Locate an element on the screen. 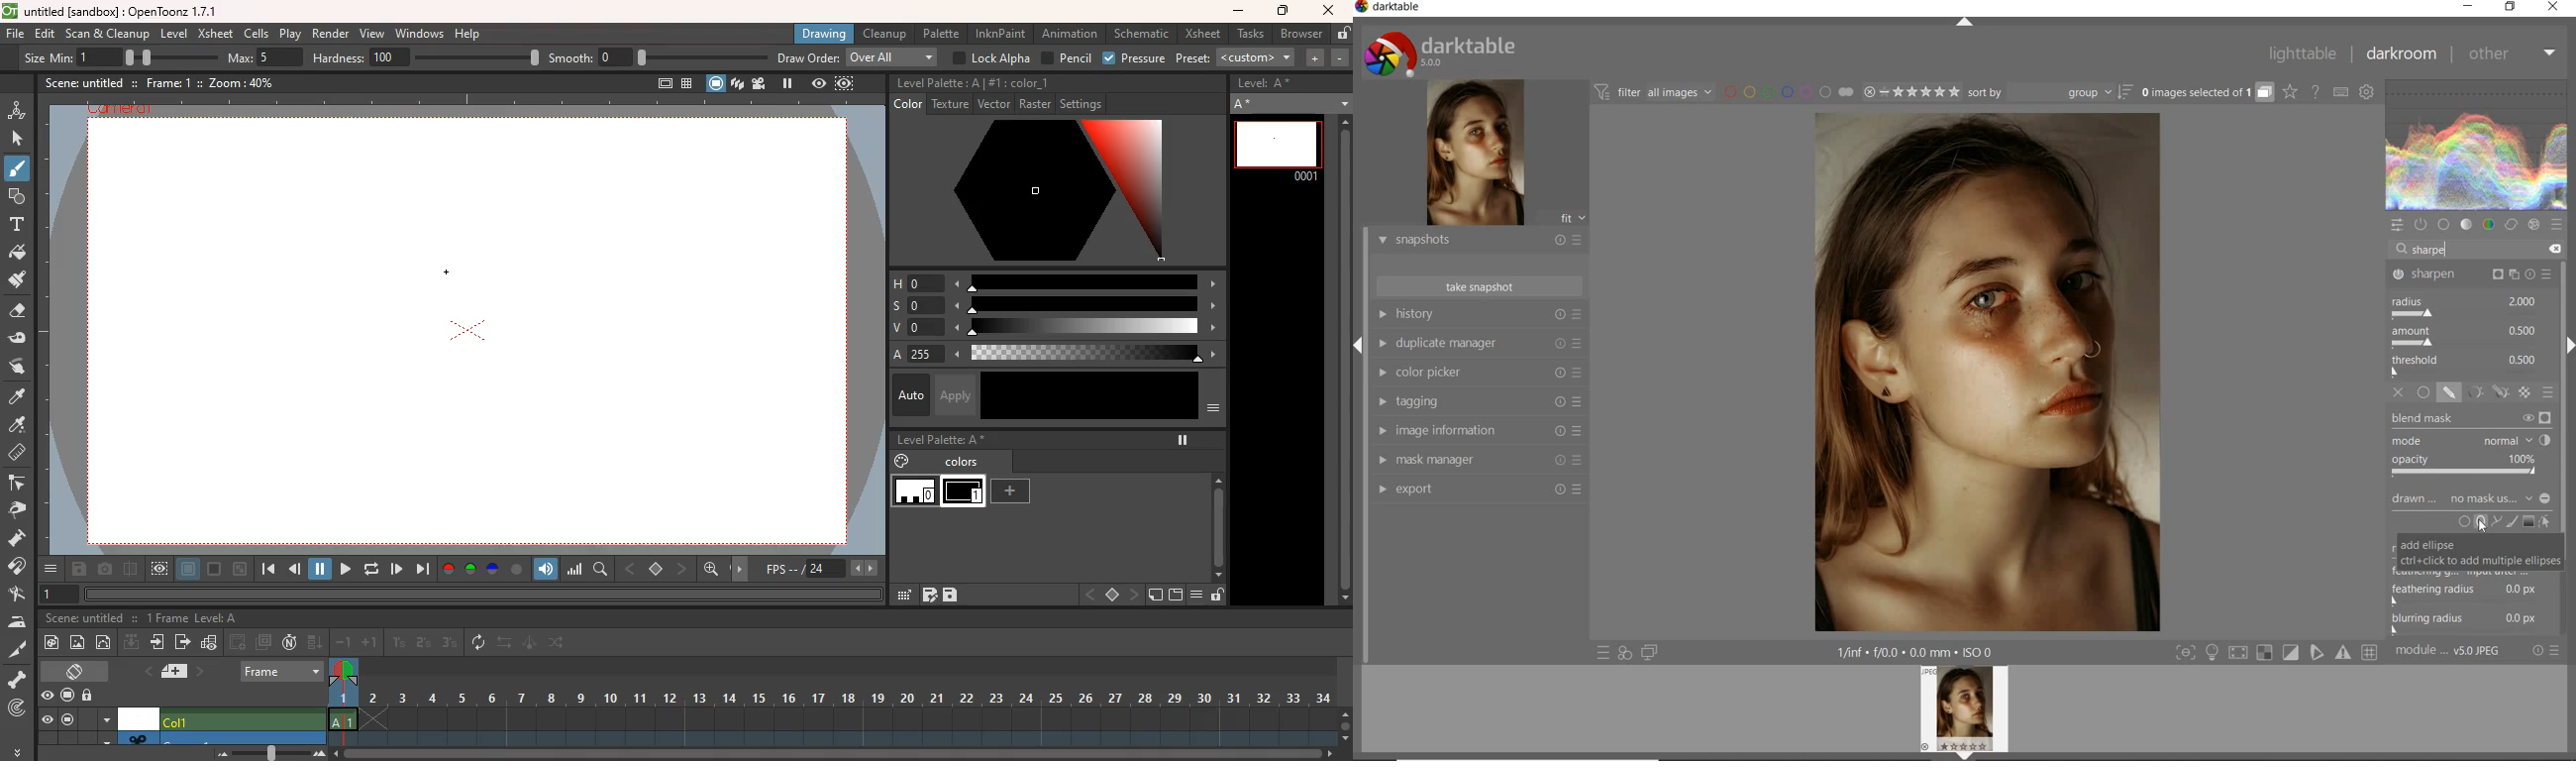 The image size is (2576, 784). mask manager is located at coordinates (1479, 461).